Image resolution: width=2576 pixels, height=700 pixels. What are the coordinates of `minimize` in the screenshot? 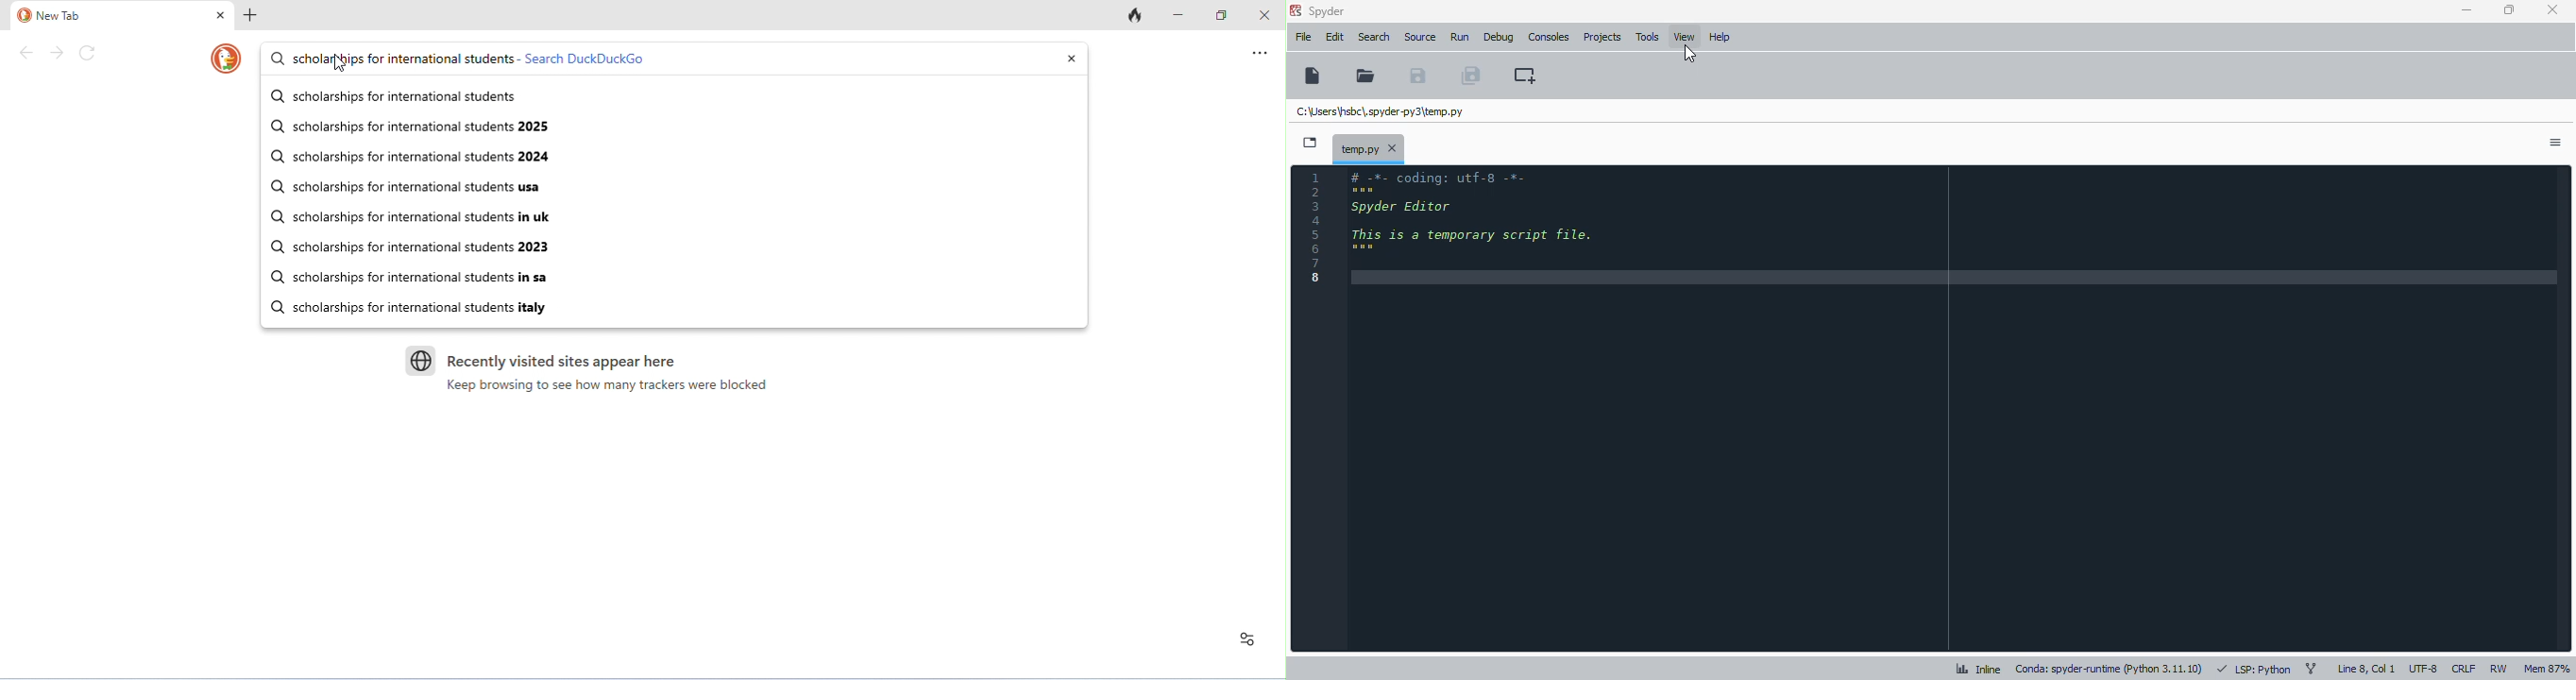 It's located at (2467, 10).